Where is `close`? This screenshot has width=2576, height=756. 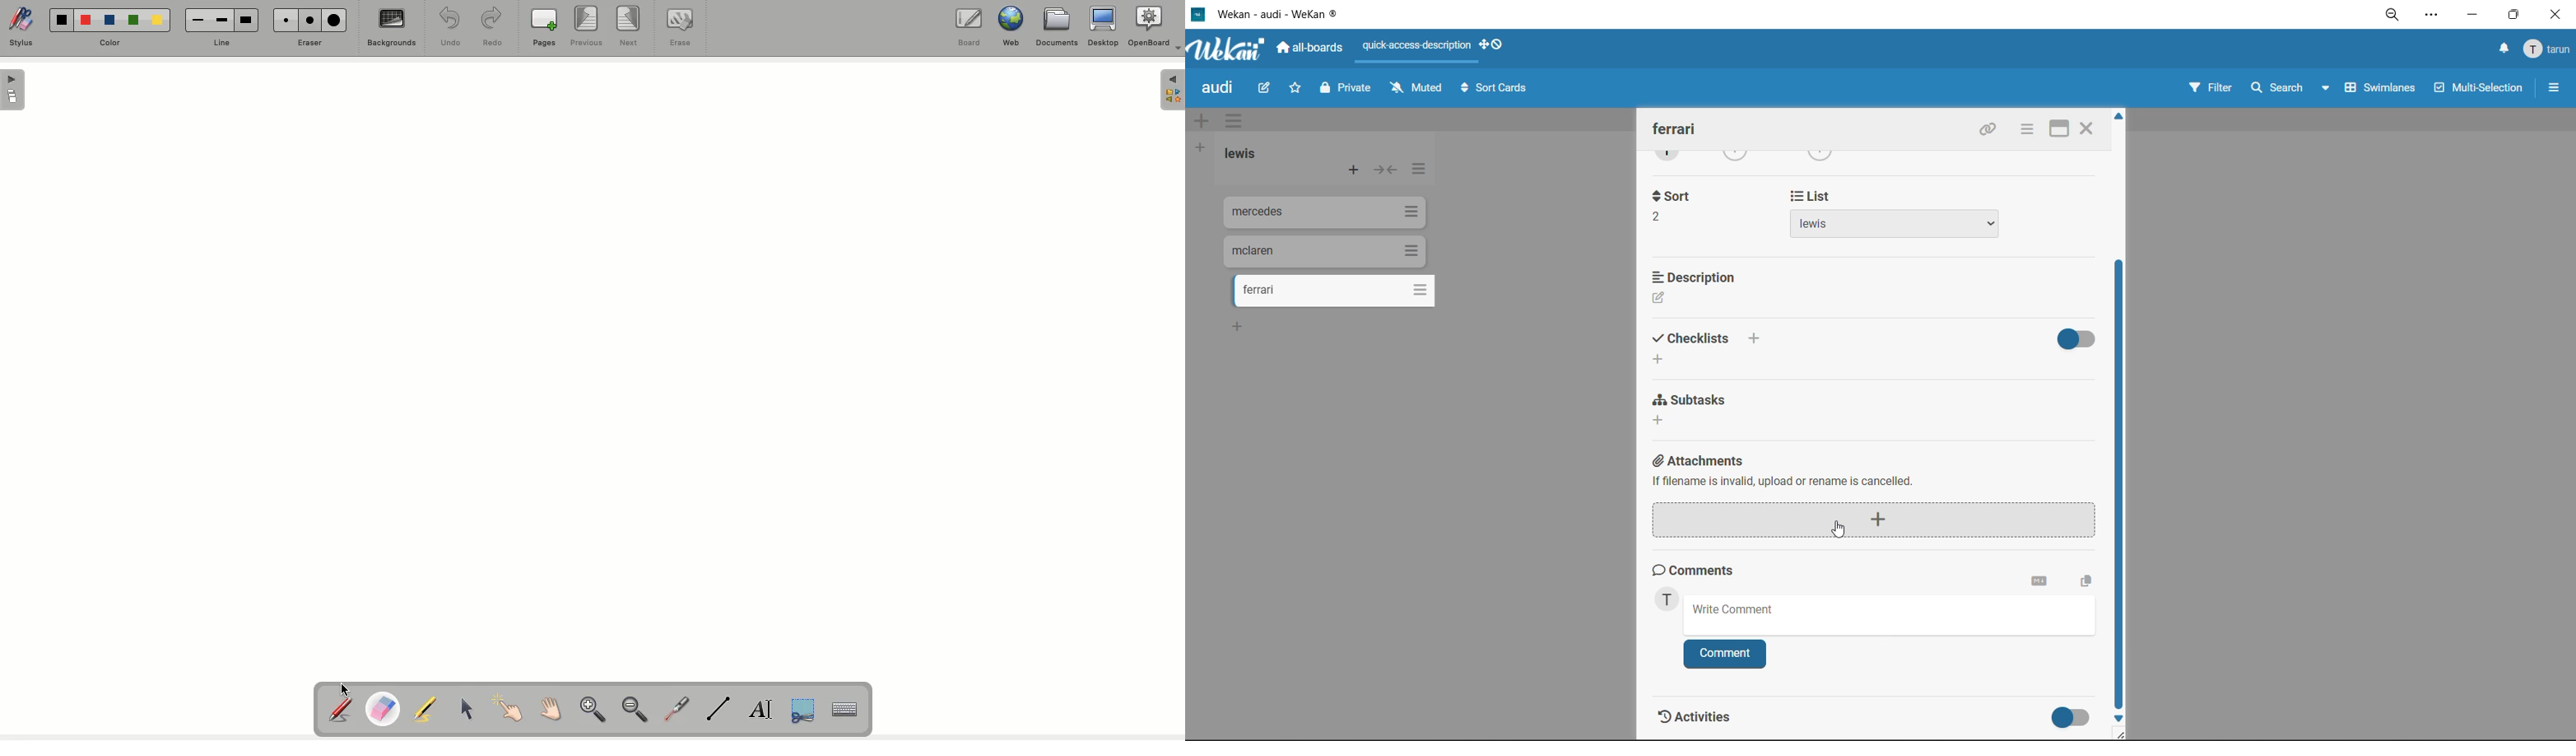 close is located at coordinates (2086, 131).